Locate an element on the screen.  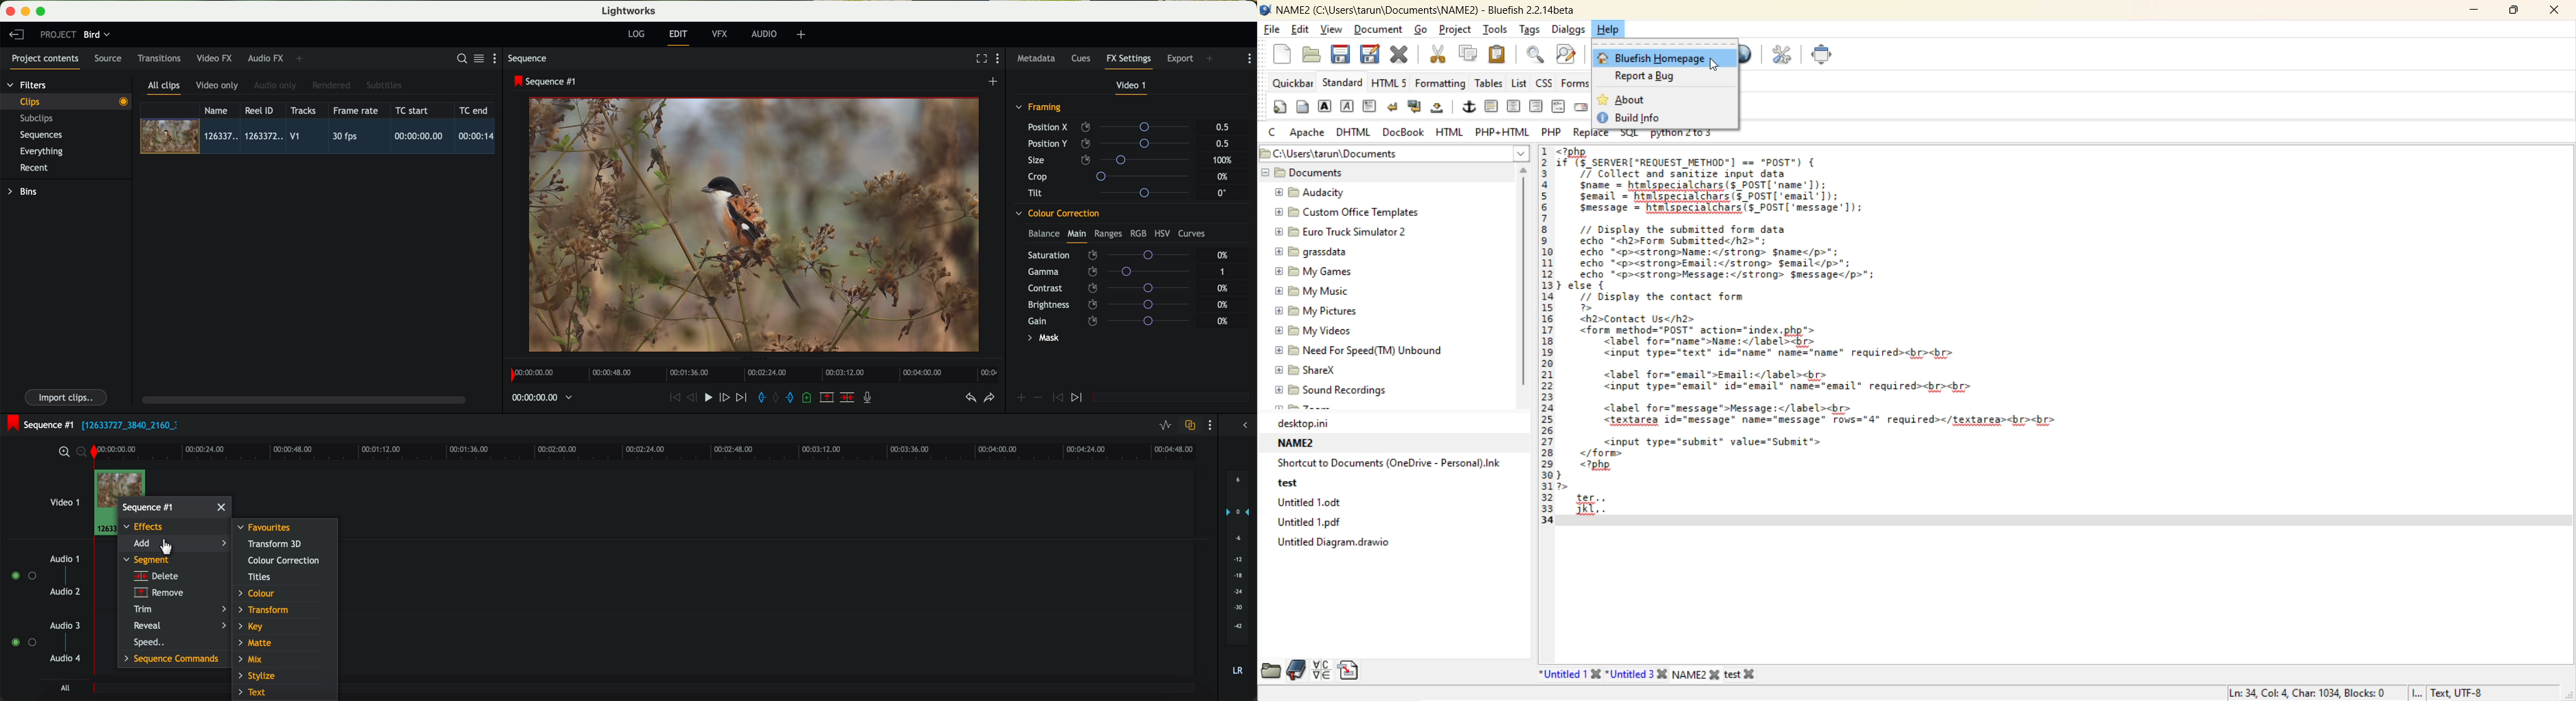
audio FX is located at coordinates (266, 58).